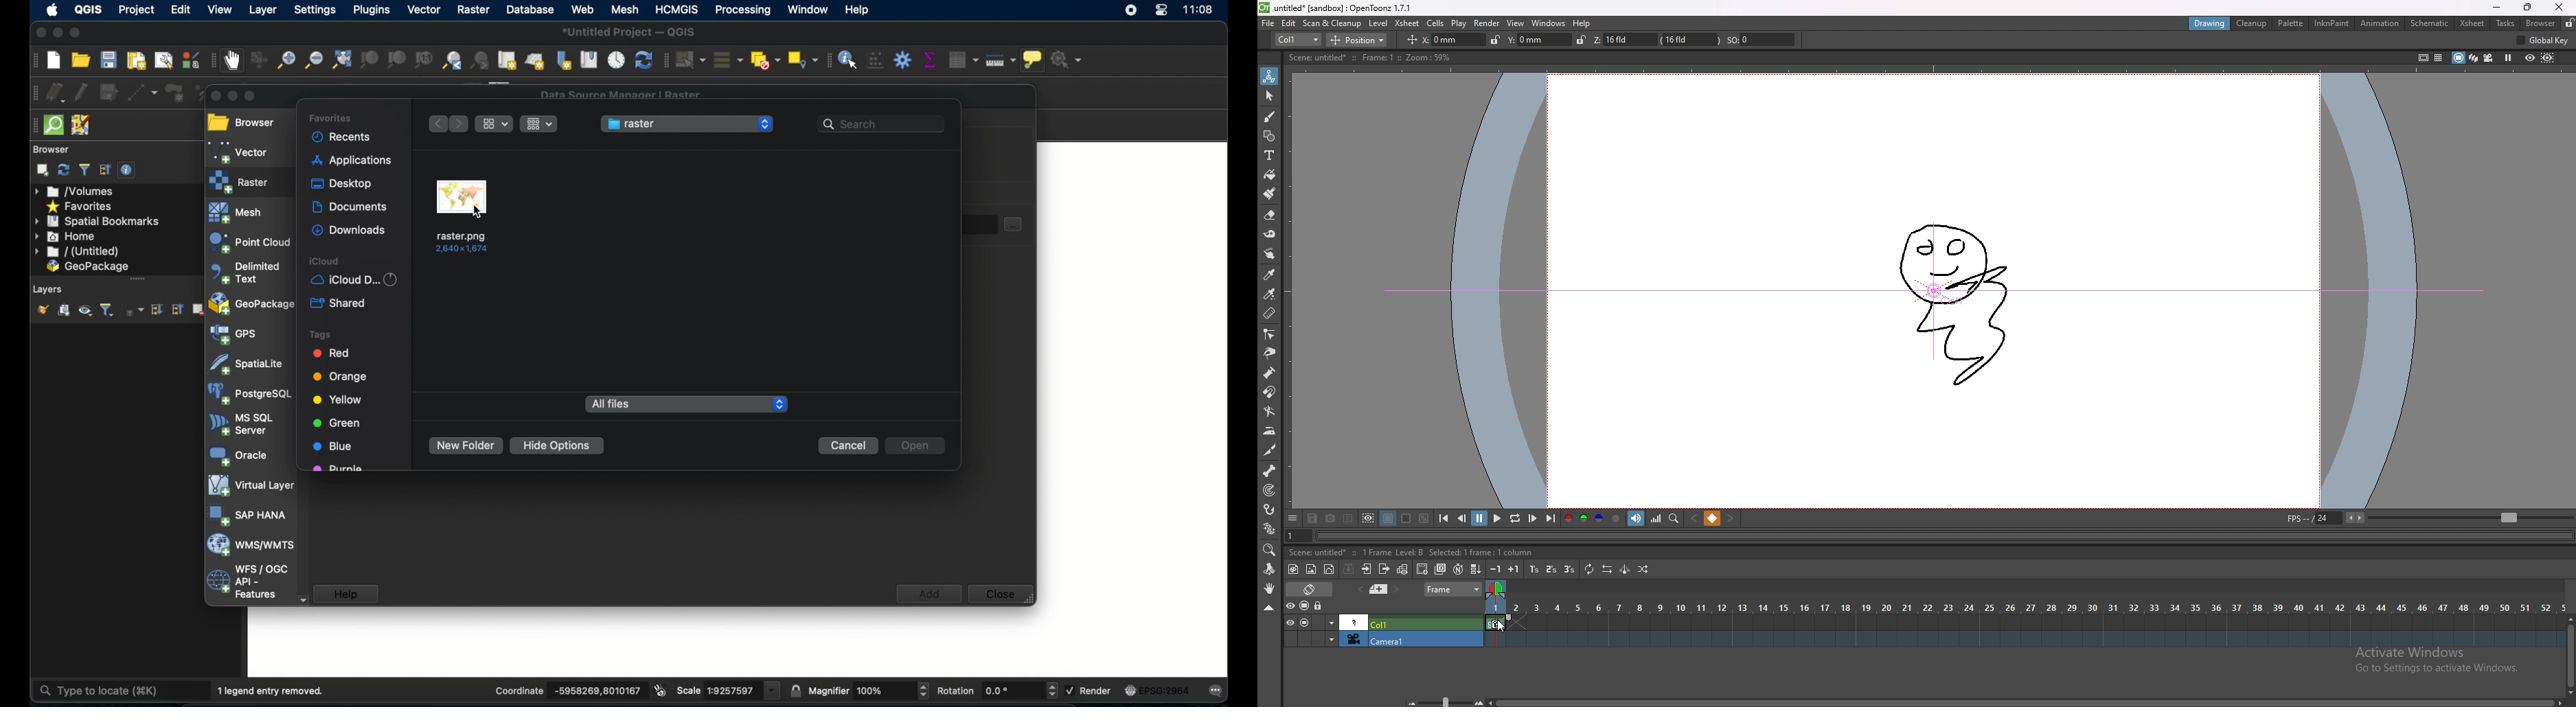  What do you see at coordinates (1379, 640) in the screenshot?
I see `camera 1` at bounding box center [1379, 640].